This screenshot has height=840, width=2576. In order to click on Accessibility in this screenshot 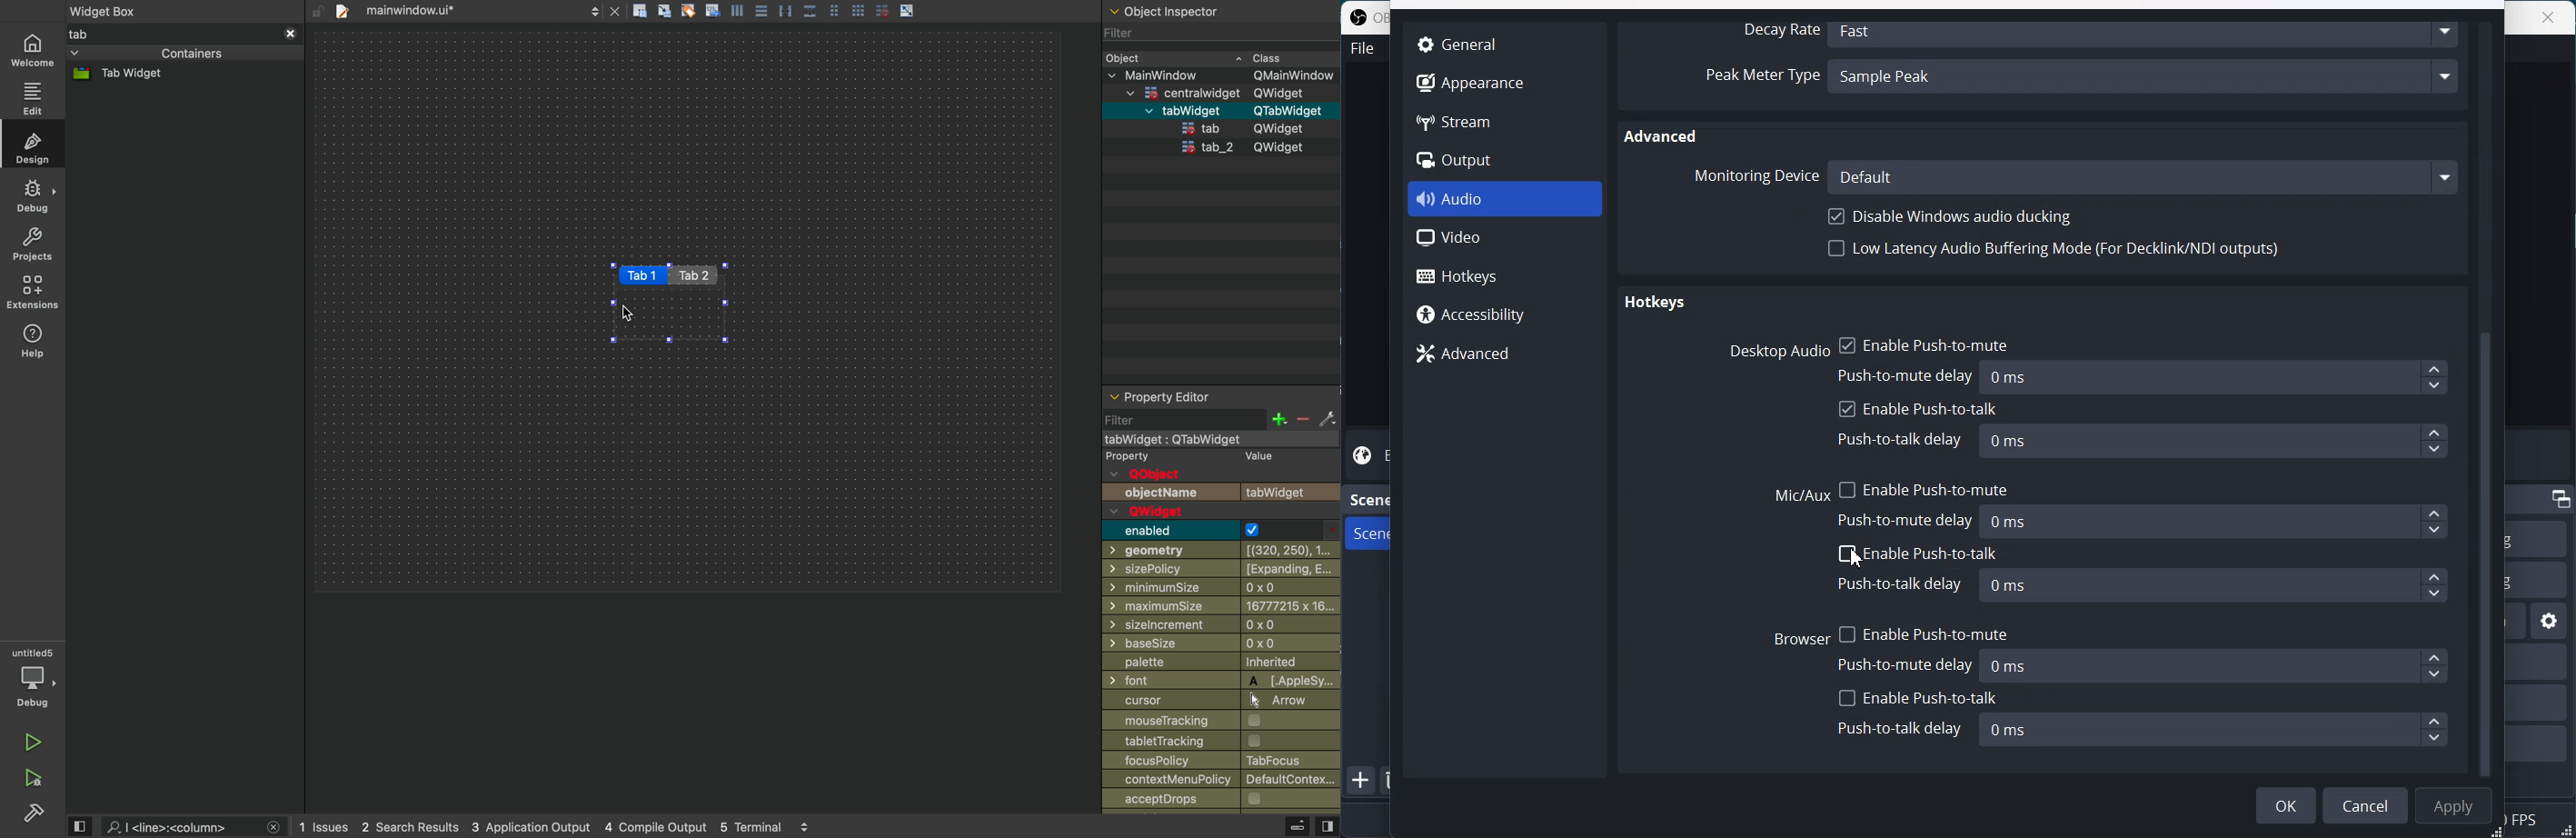, I will do `click(1504, 313)`.